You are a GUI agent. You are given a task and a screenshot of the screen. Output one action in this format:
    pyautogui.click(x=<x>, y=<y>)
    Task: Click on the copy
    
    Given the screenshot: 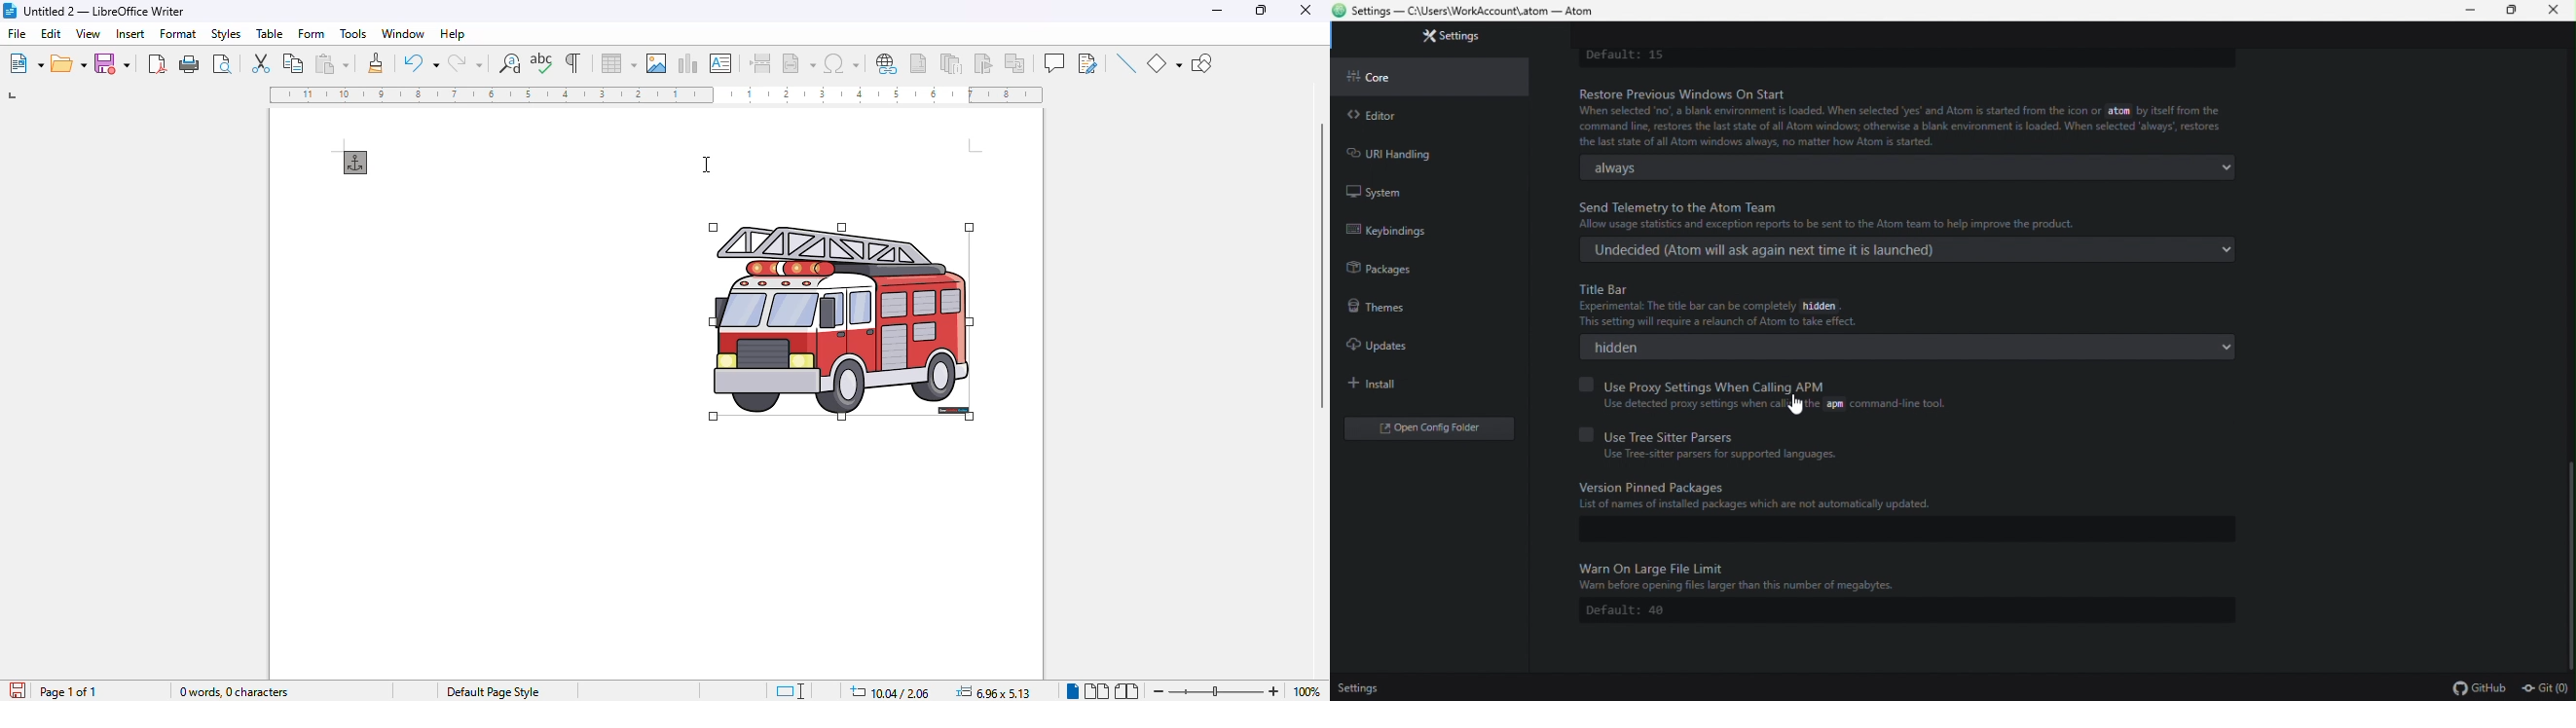 What is the action you would take?
    pyautogui.click(x=294, y=62)
    